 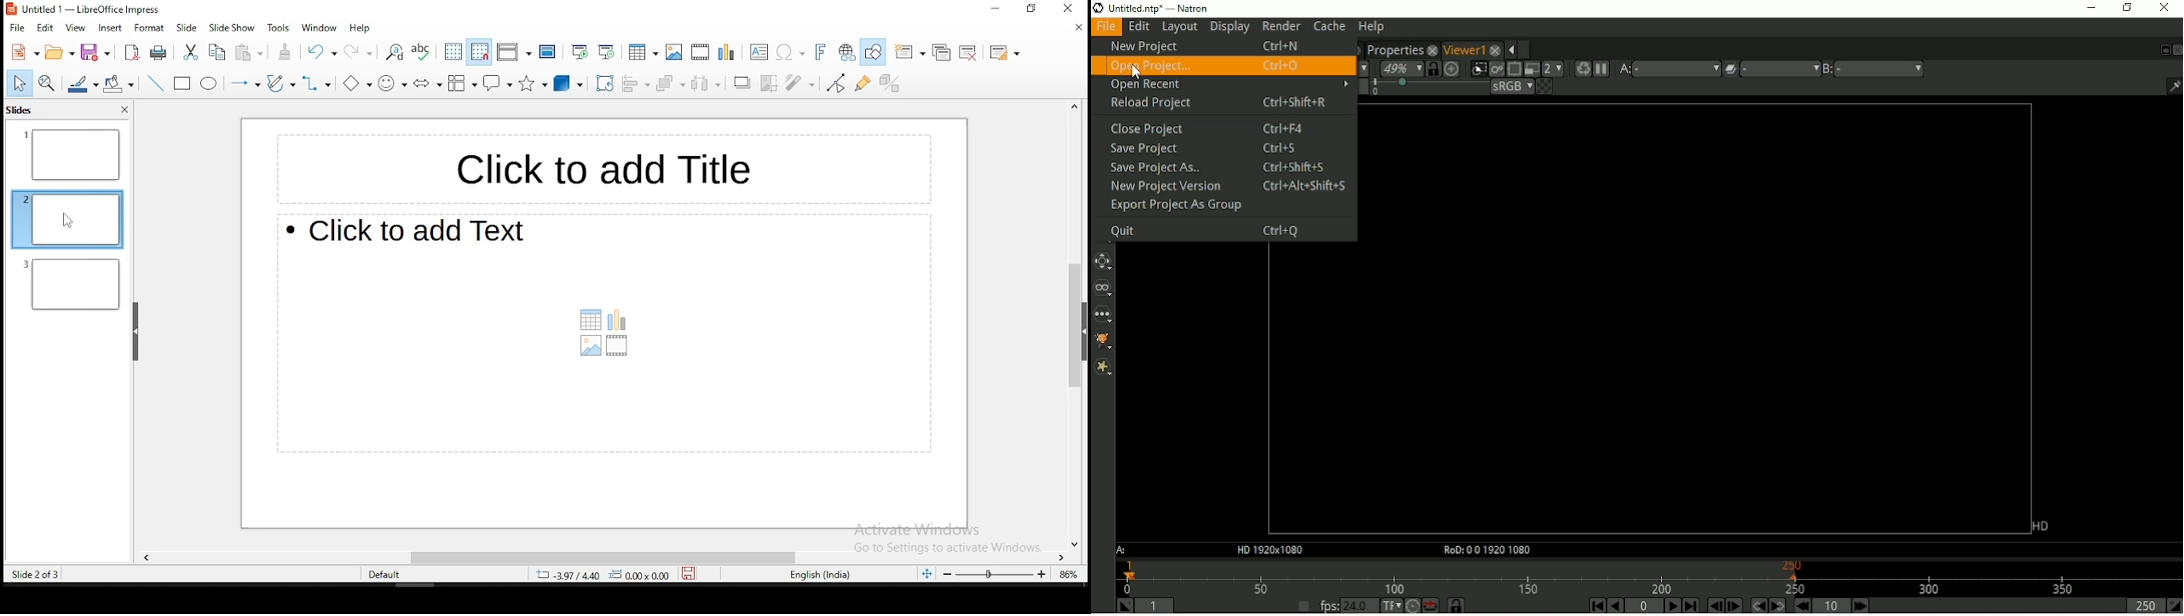 I want to click on copy, so click(x=219, y=53).